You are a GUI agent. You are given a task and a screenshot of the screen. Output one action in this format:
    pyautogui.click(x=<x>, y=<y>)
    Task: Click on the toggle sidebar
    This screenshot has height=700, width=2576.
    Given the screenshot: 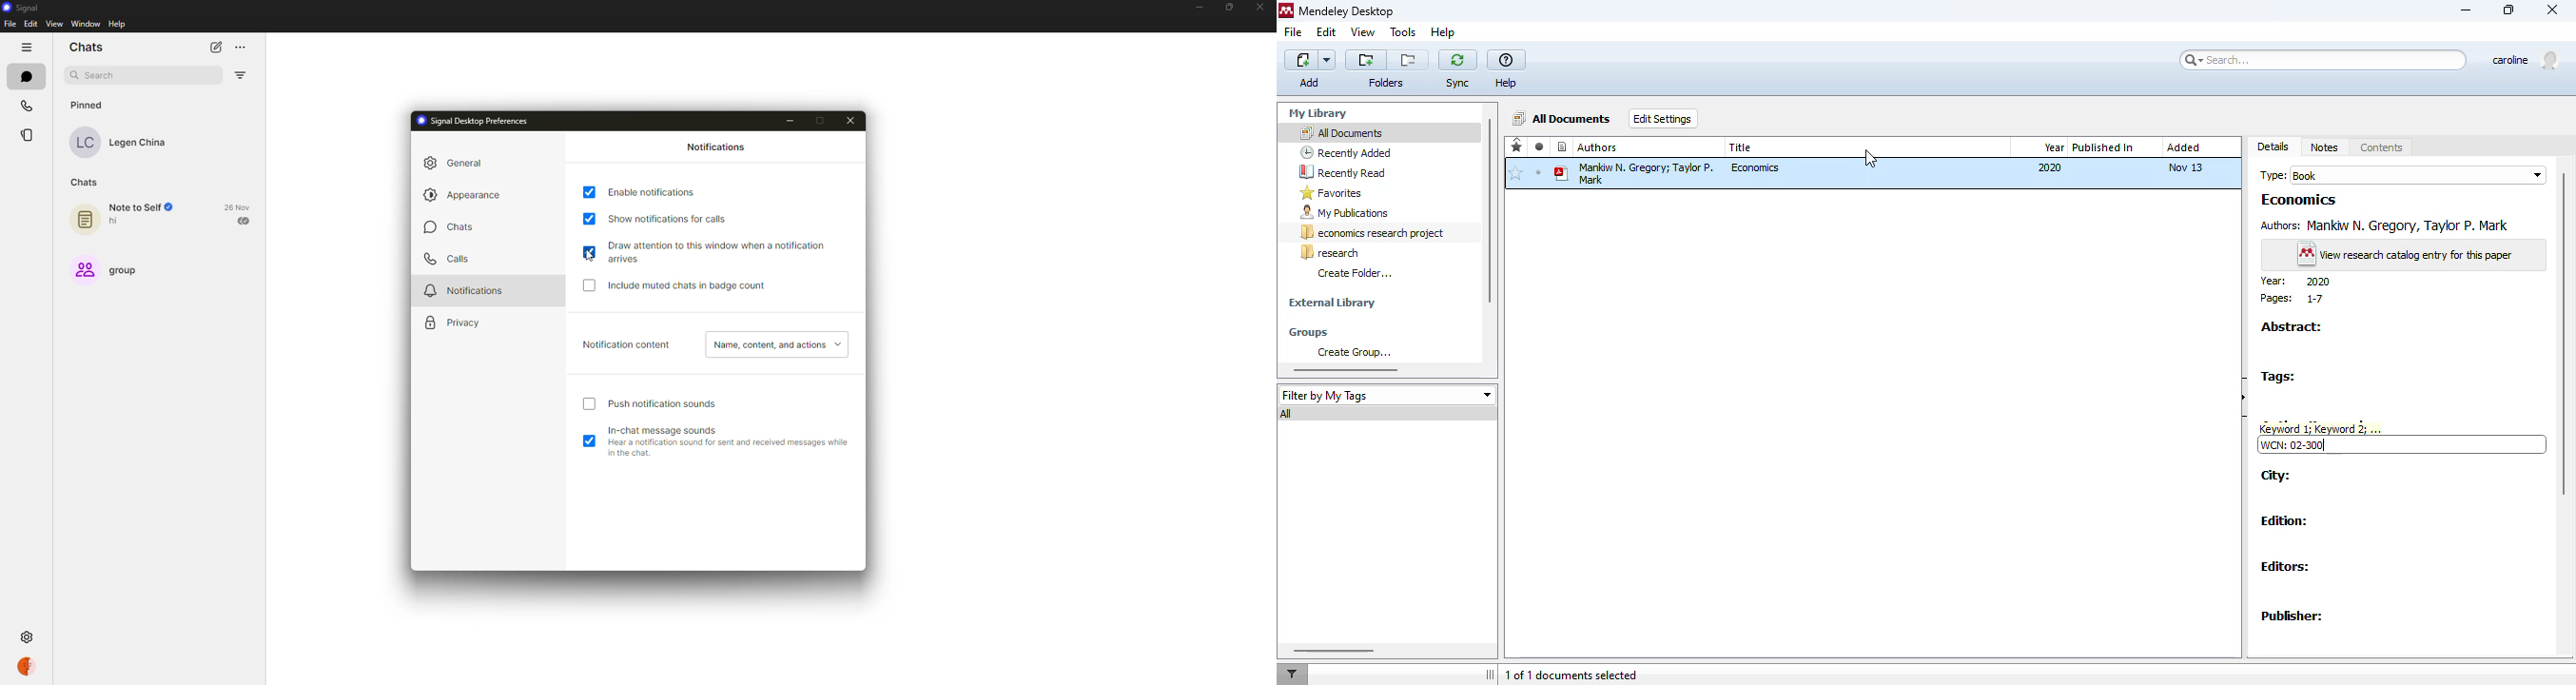 What is the action you would take?
    pyautogui.click(x=1491, y=674)
    